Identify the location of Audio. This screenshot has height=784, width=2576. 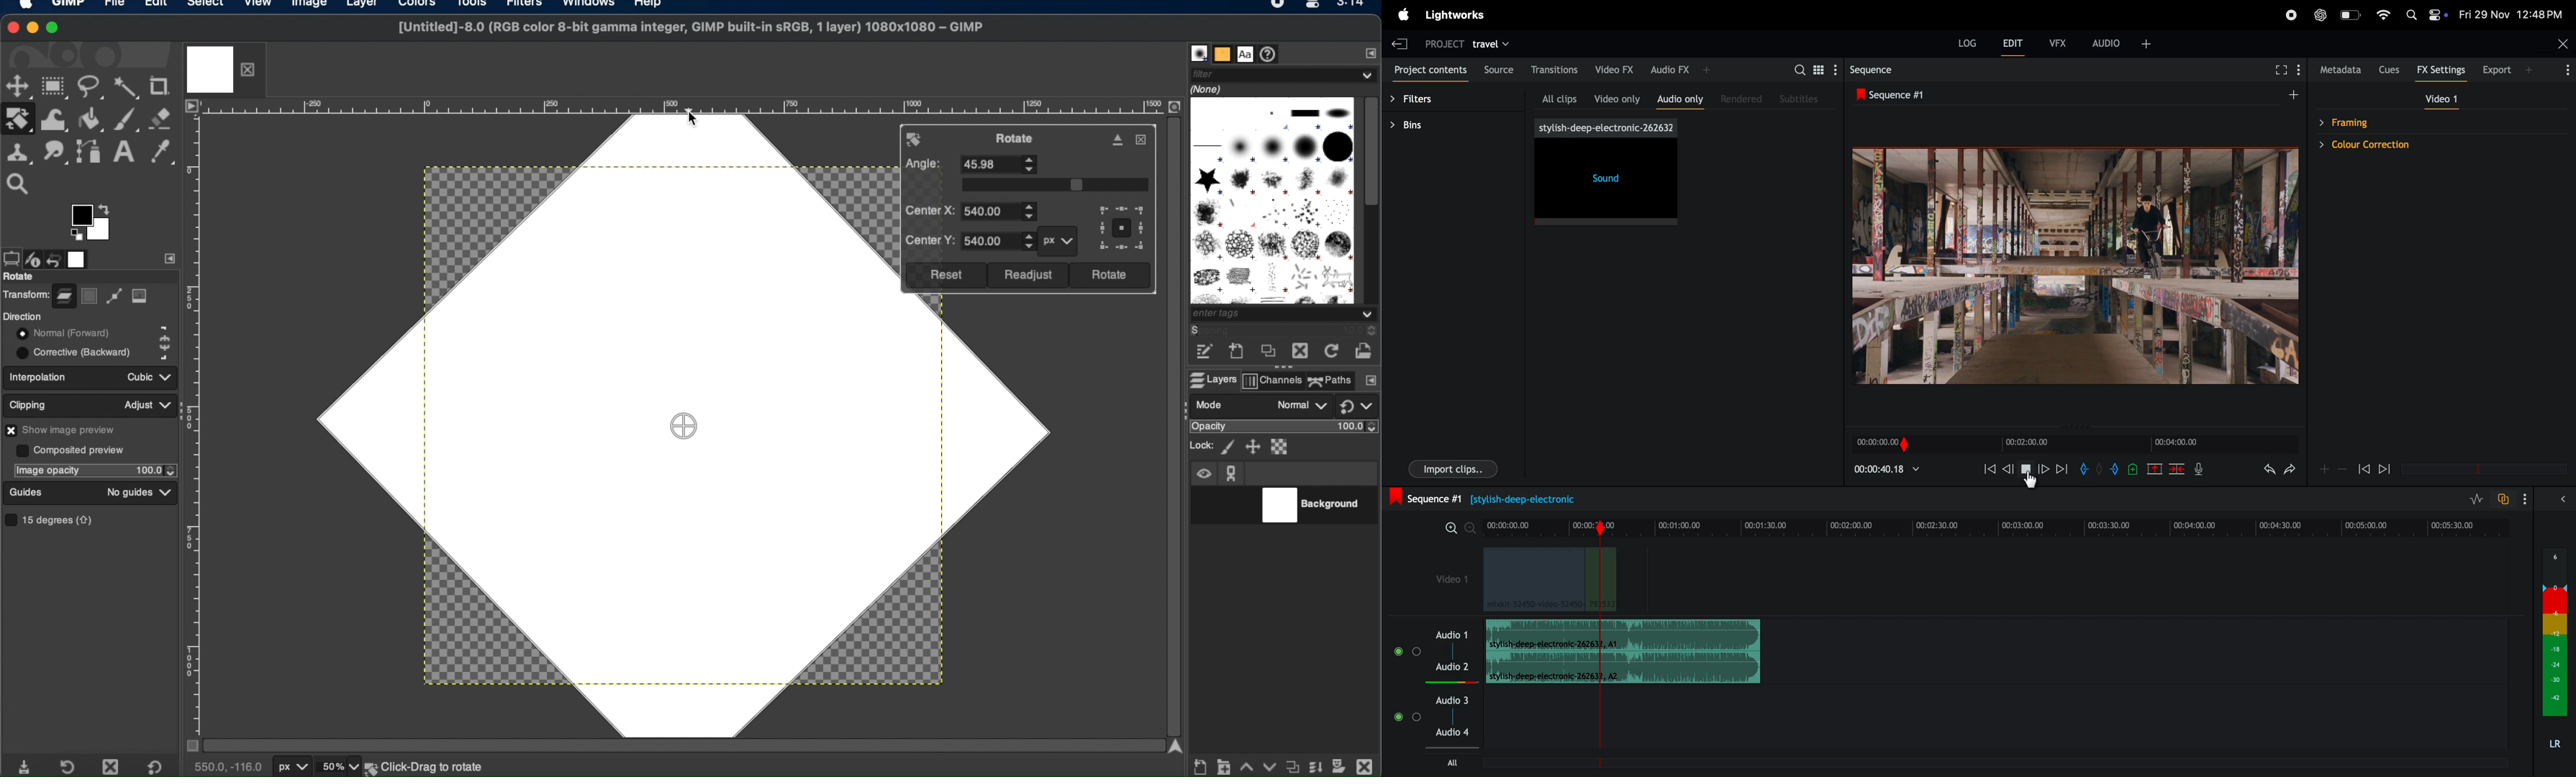
(1450, 667).